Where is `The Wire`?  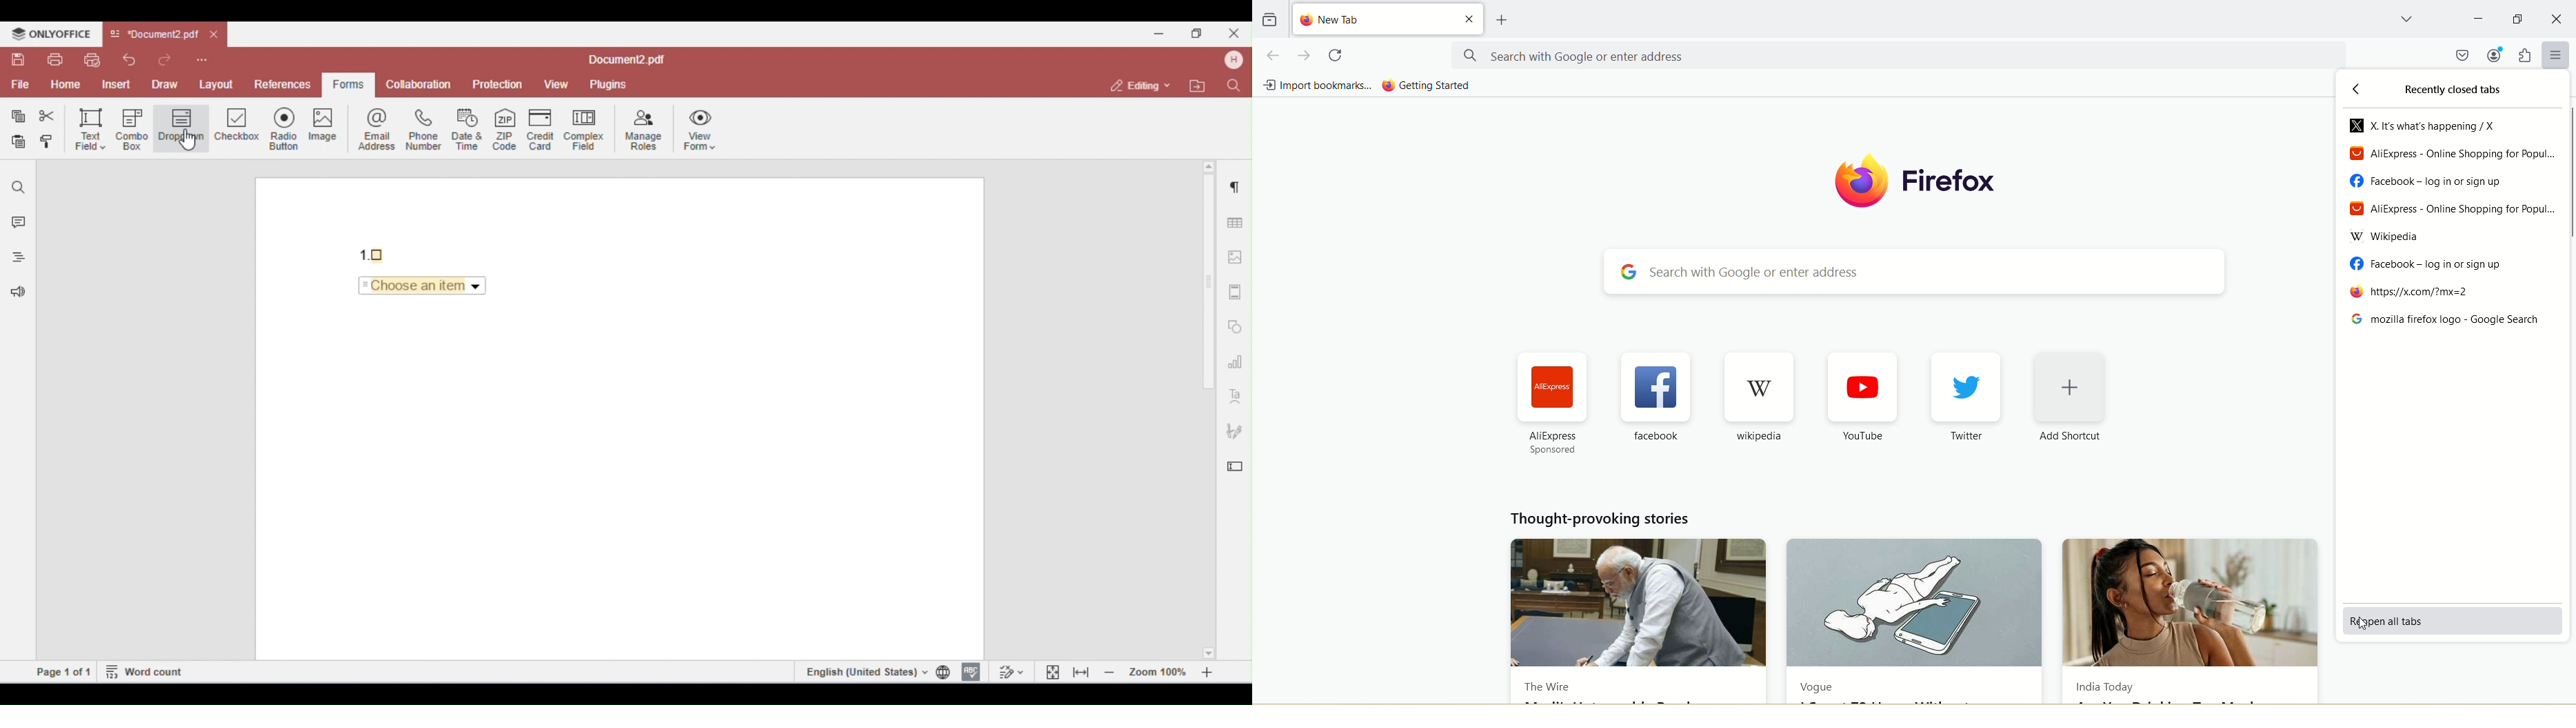
The Wire is located at coordinates (1547, 689).